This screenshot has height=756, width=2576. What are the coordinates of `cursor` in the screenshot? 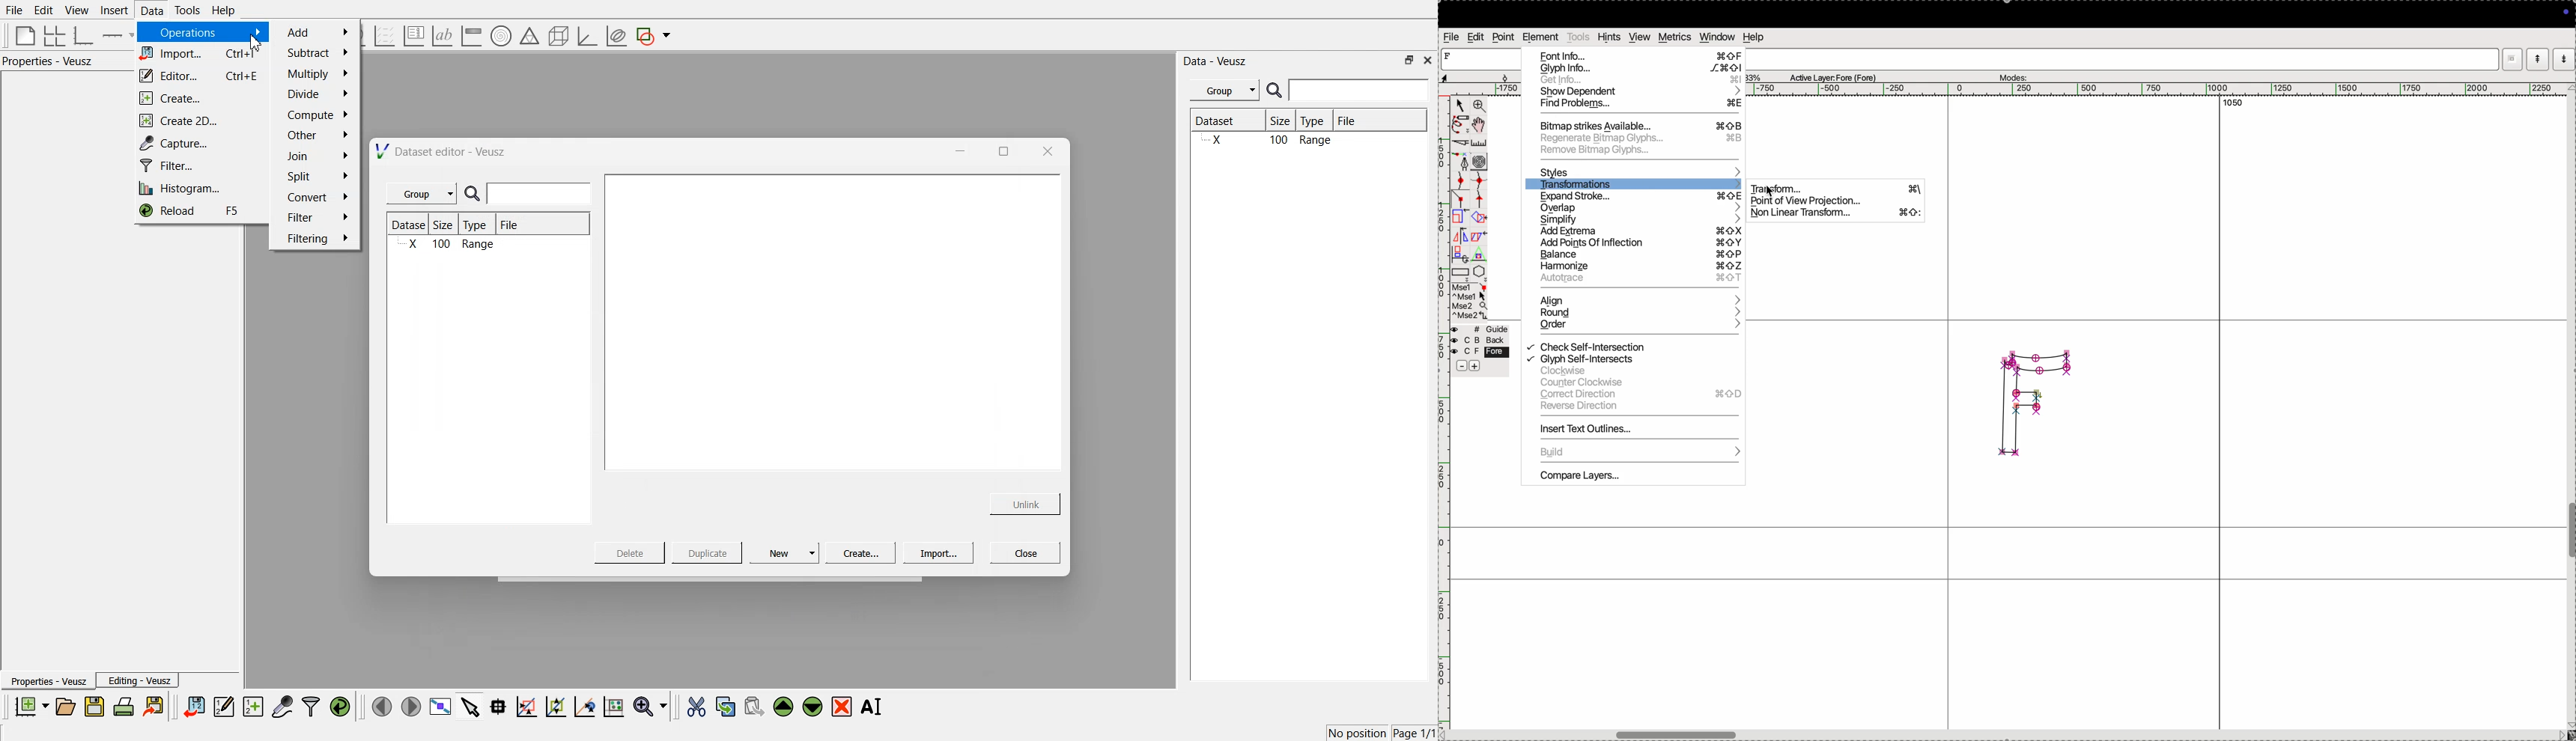 It's located at (1772, 191).